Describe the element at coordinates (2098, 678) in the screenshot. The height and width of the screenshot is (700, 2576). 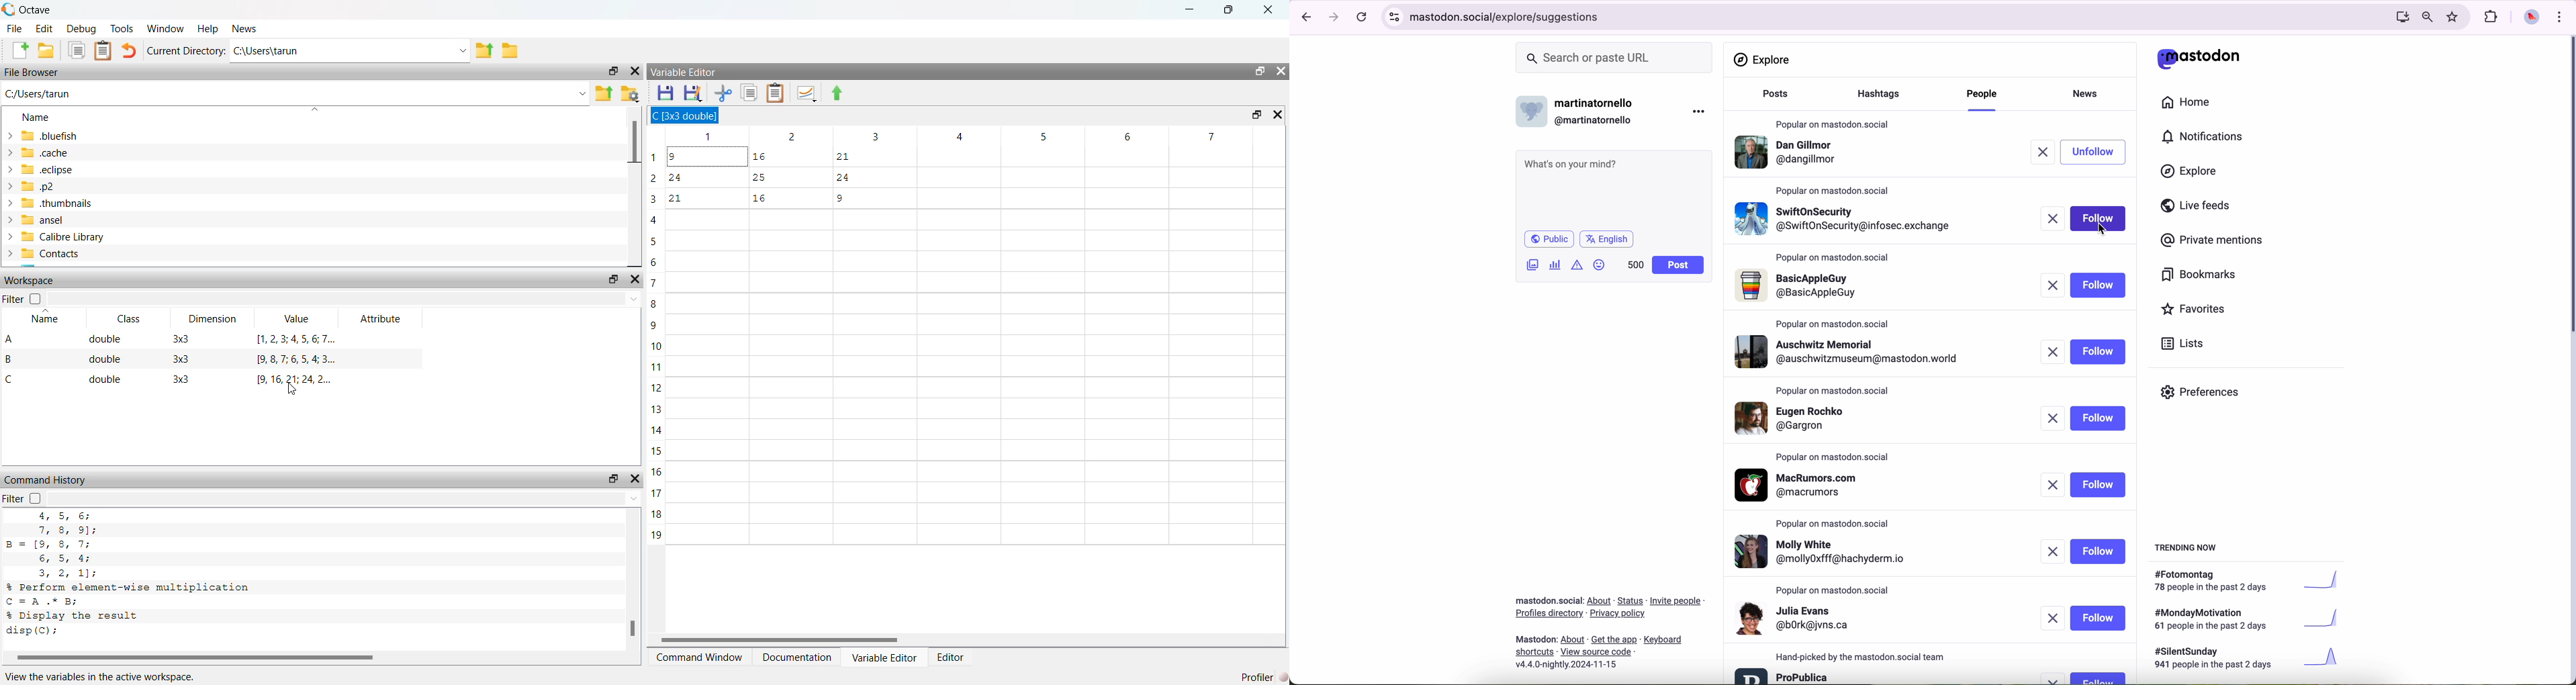
I see `follow button` at that location.